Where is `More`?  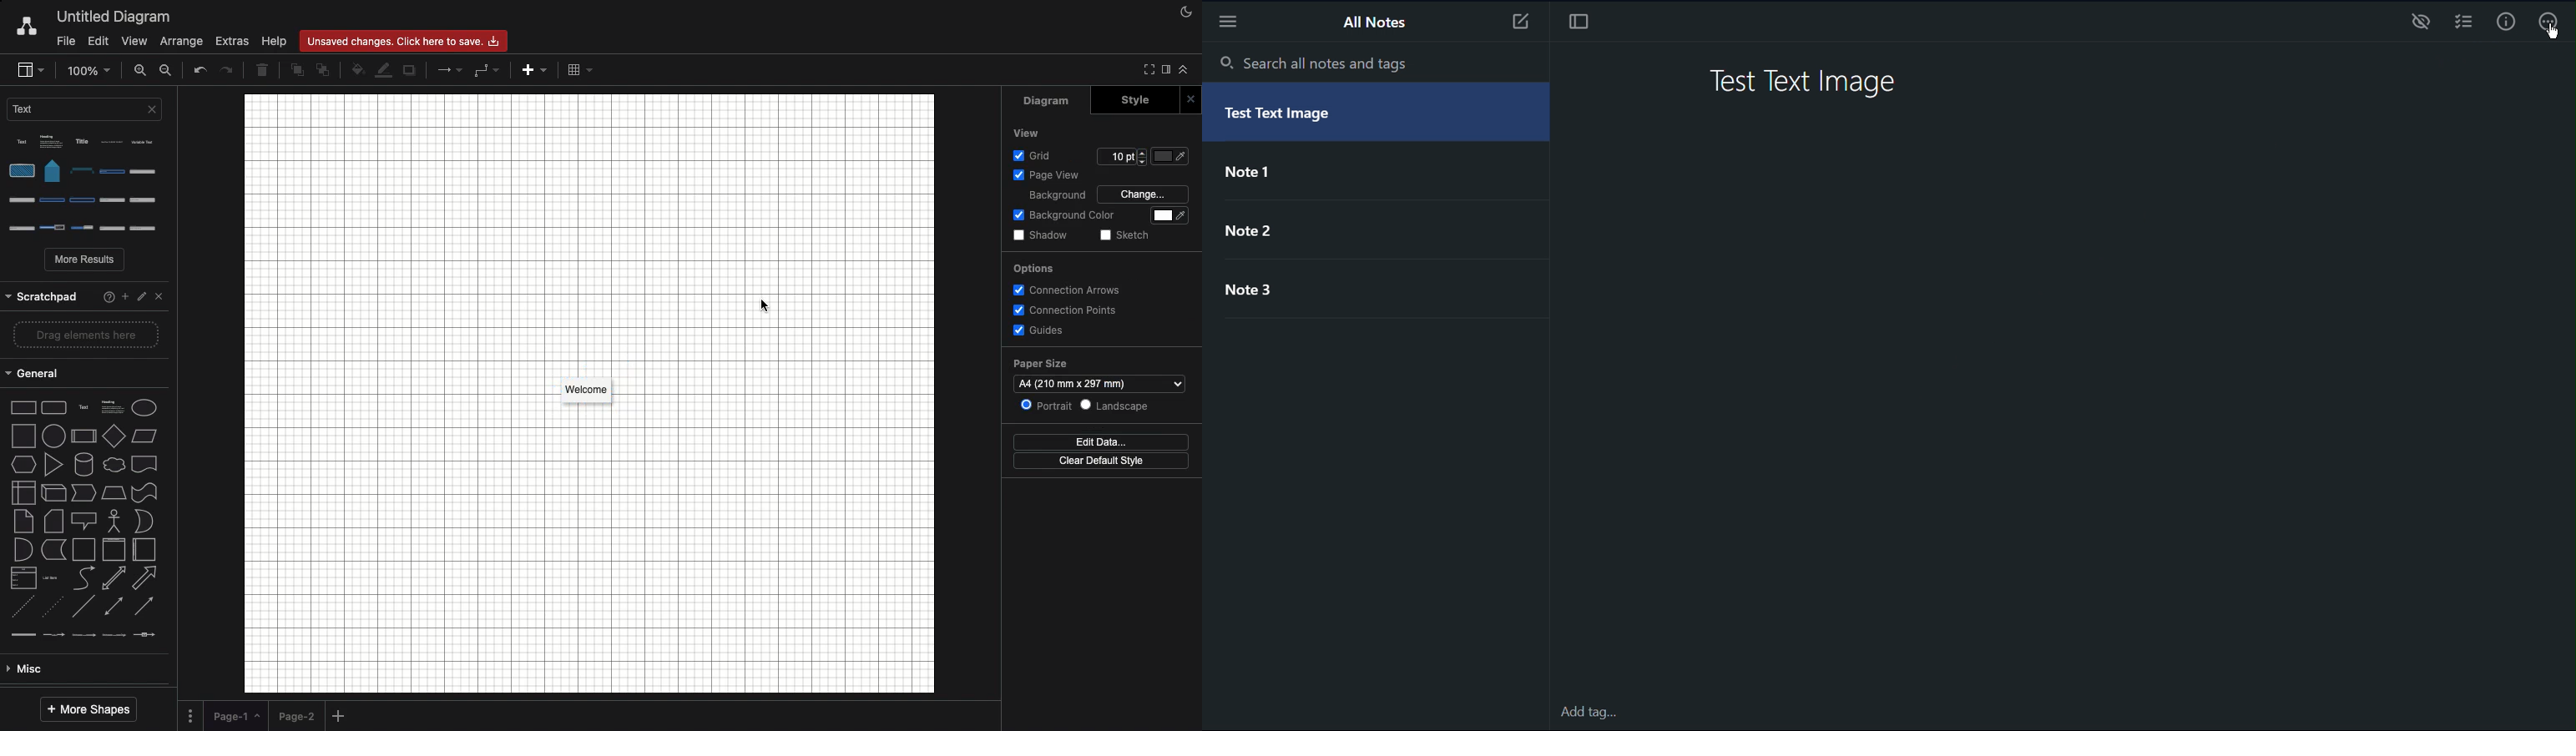
More is located at coordinates (2549, 22).